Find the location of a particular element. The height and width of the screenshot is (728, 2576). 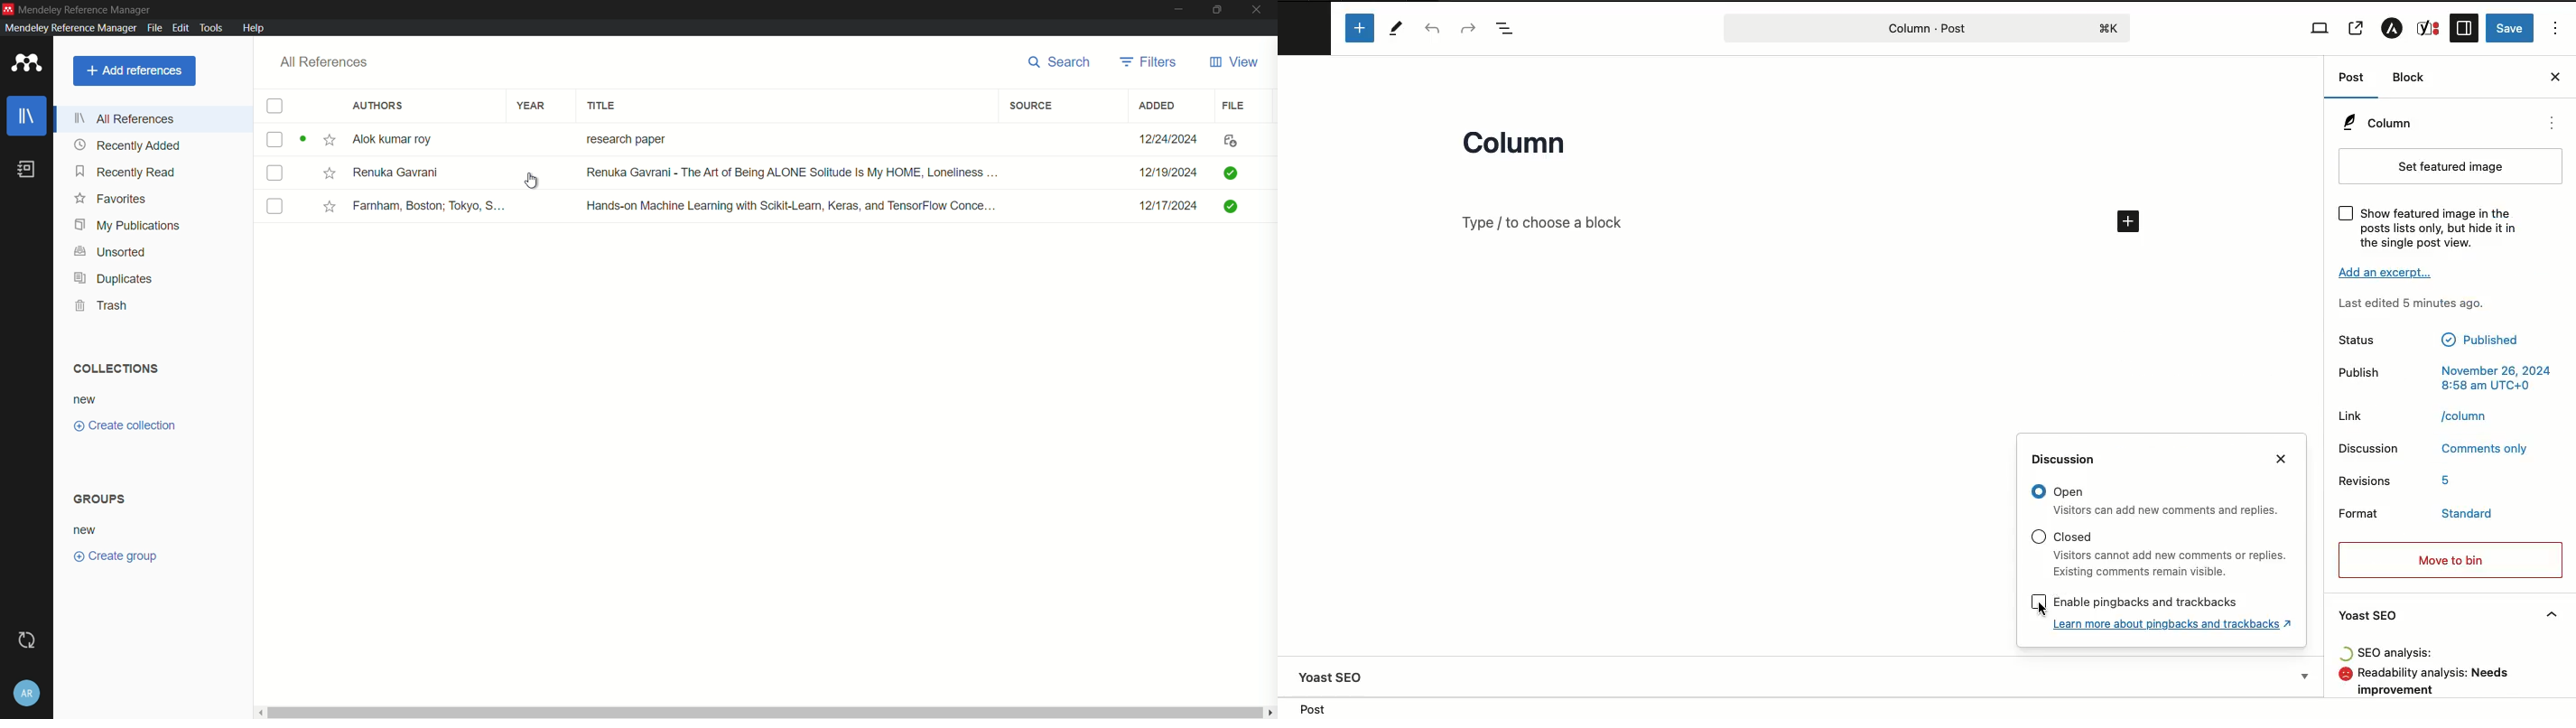

Block is located at coordinates (2410, 77).